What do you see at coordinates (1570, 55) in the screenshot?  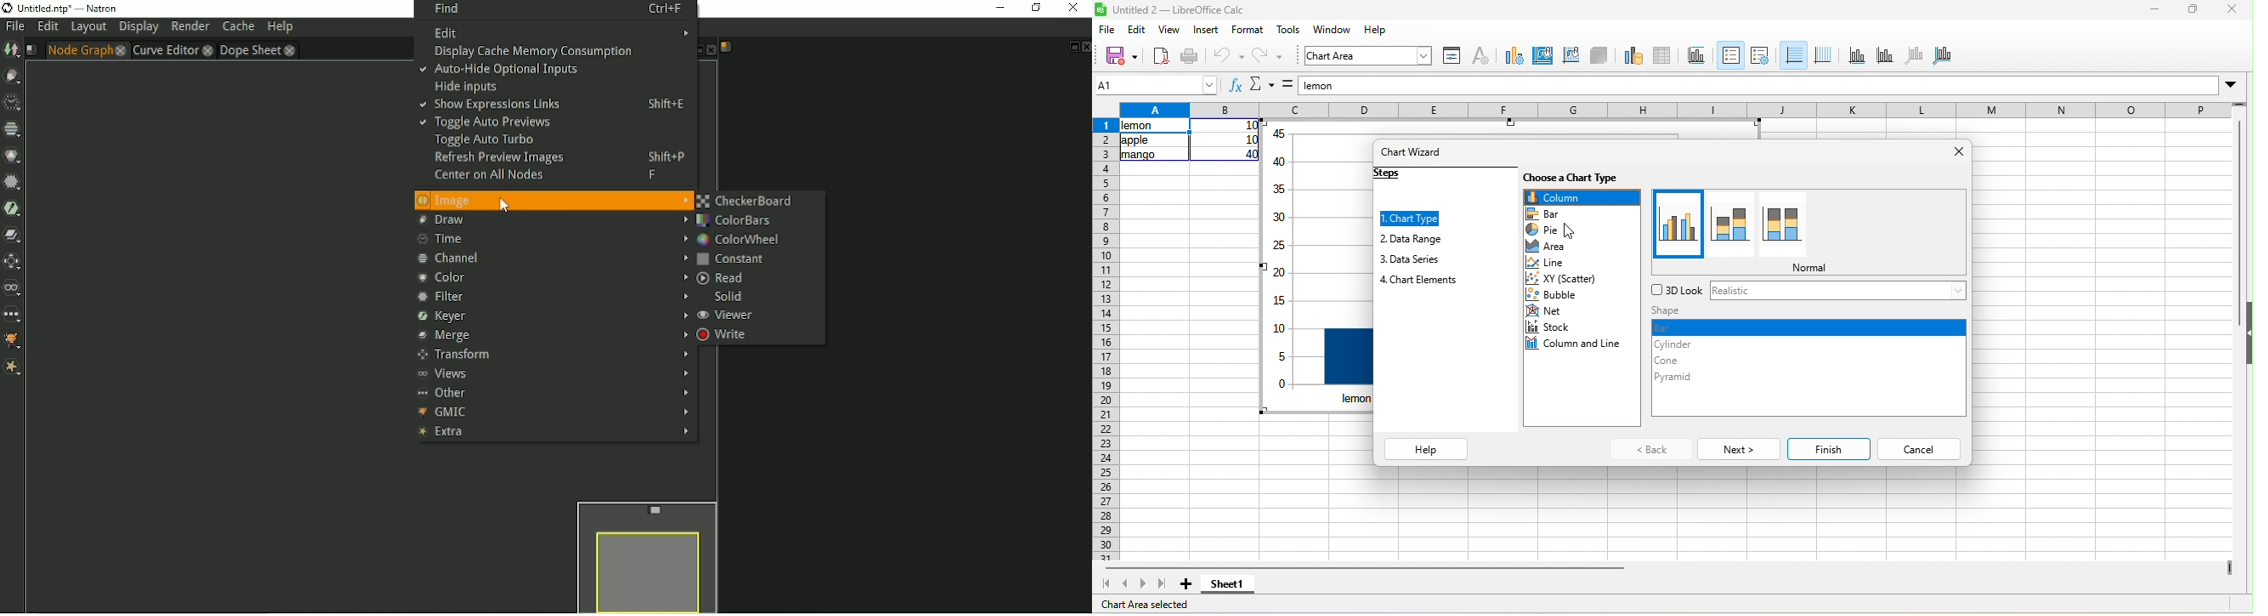 I see `chart wall` at bounding box center [1570, 55].